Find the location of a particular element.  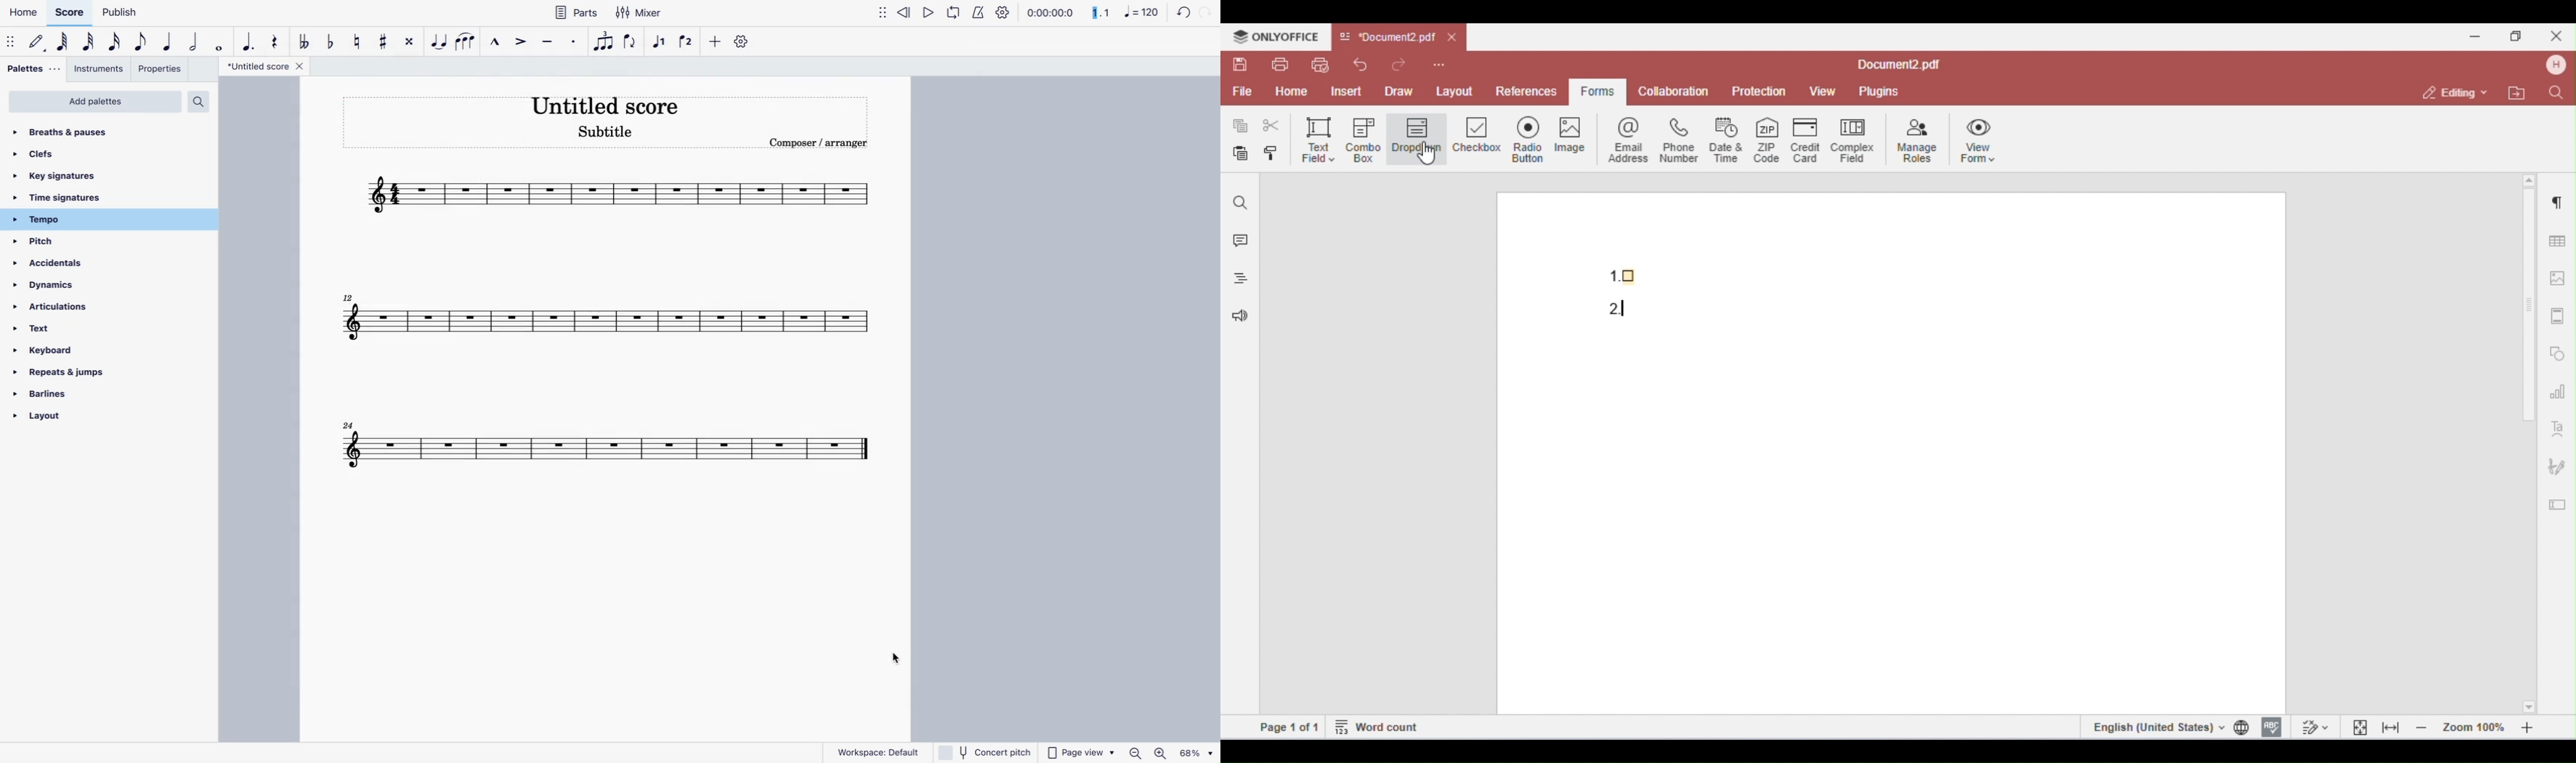

instruments is located at coordinates (98, 68).